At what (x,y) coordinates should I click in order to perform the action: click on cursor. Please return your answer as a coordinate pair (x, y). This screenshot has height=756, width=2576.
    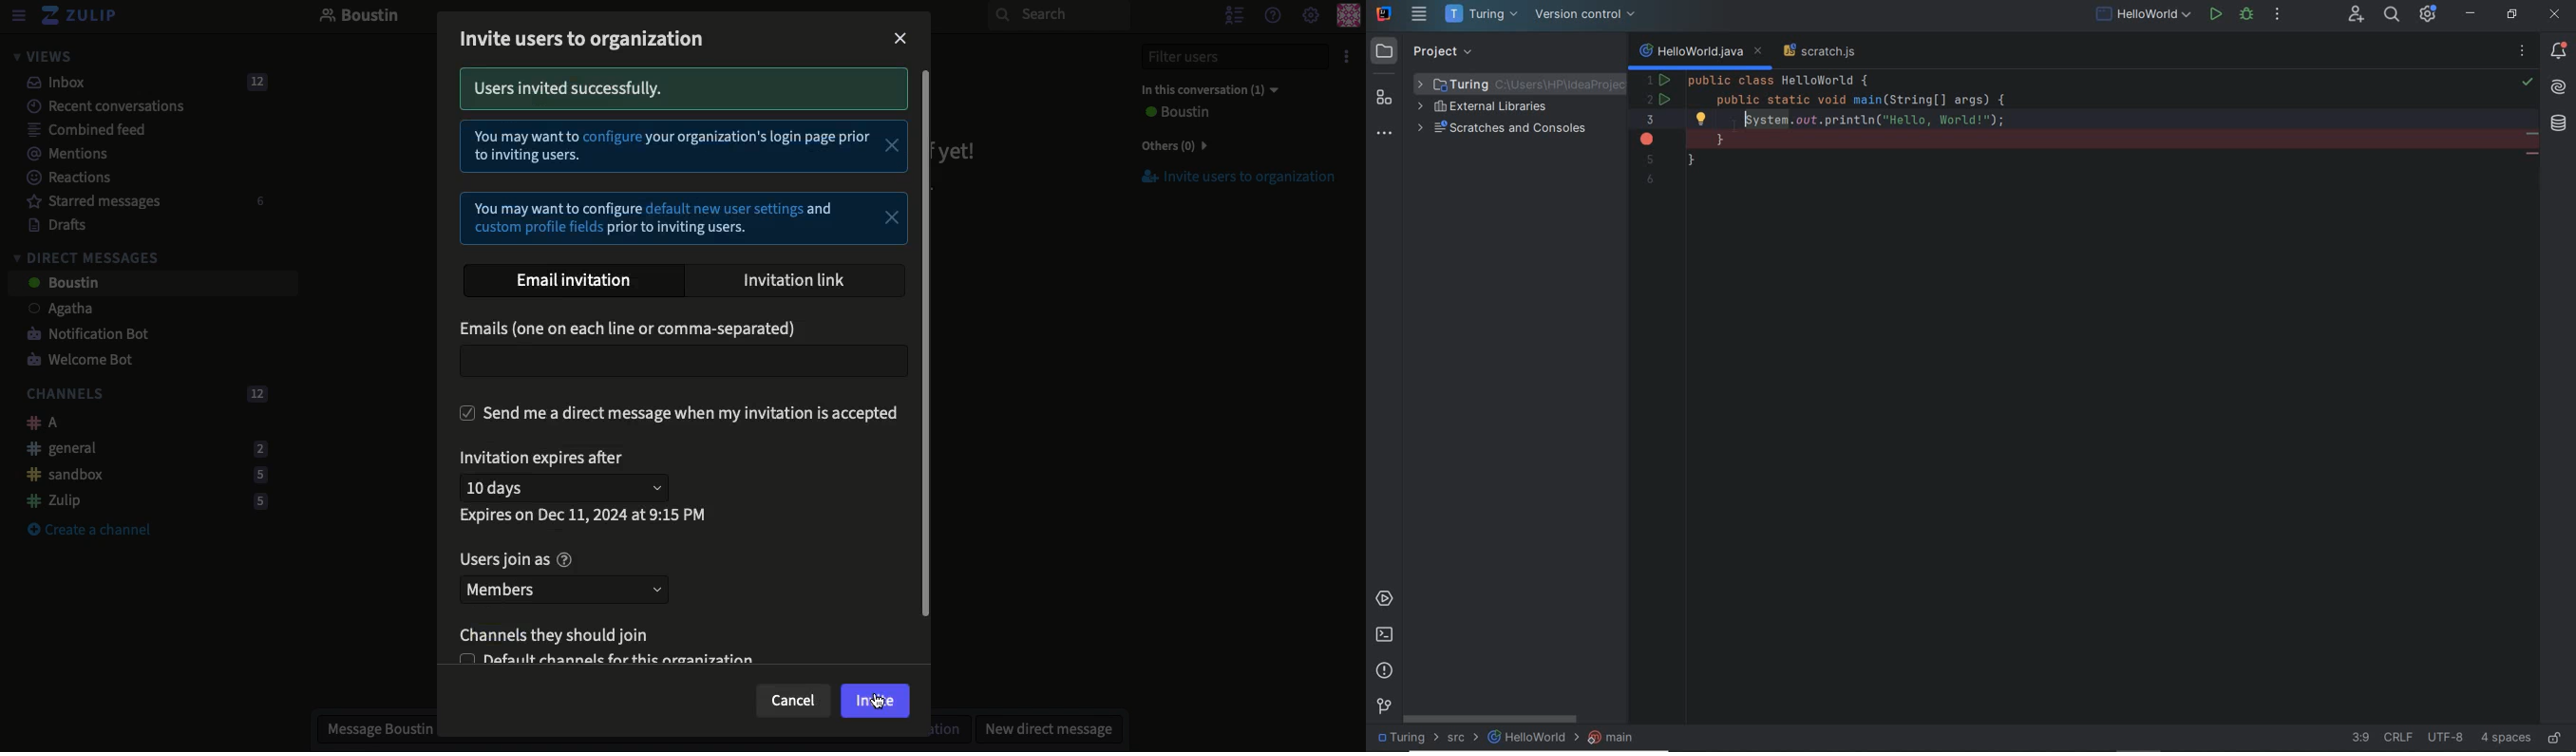
    Looking at the image, I should click on (881, 700).